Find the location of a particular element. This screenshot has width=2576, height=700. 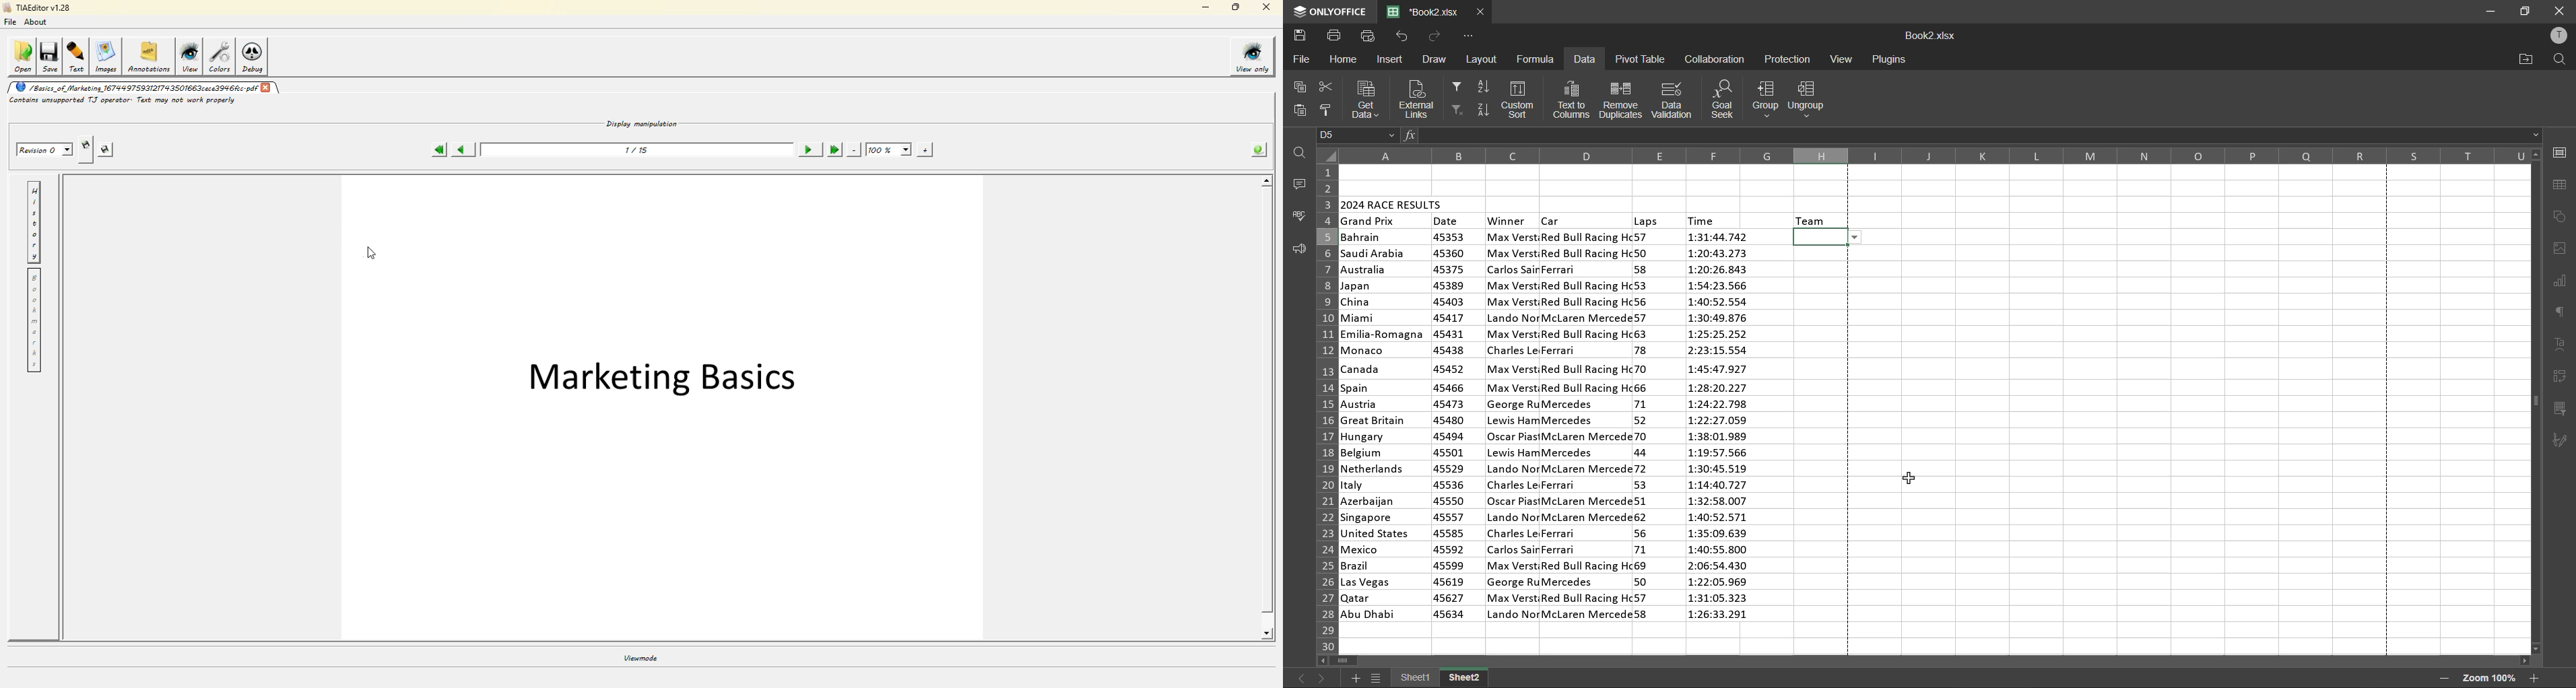

last page is located at coordinates (836, 150).